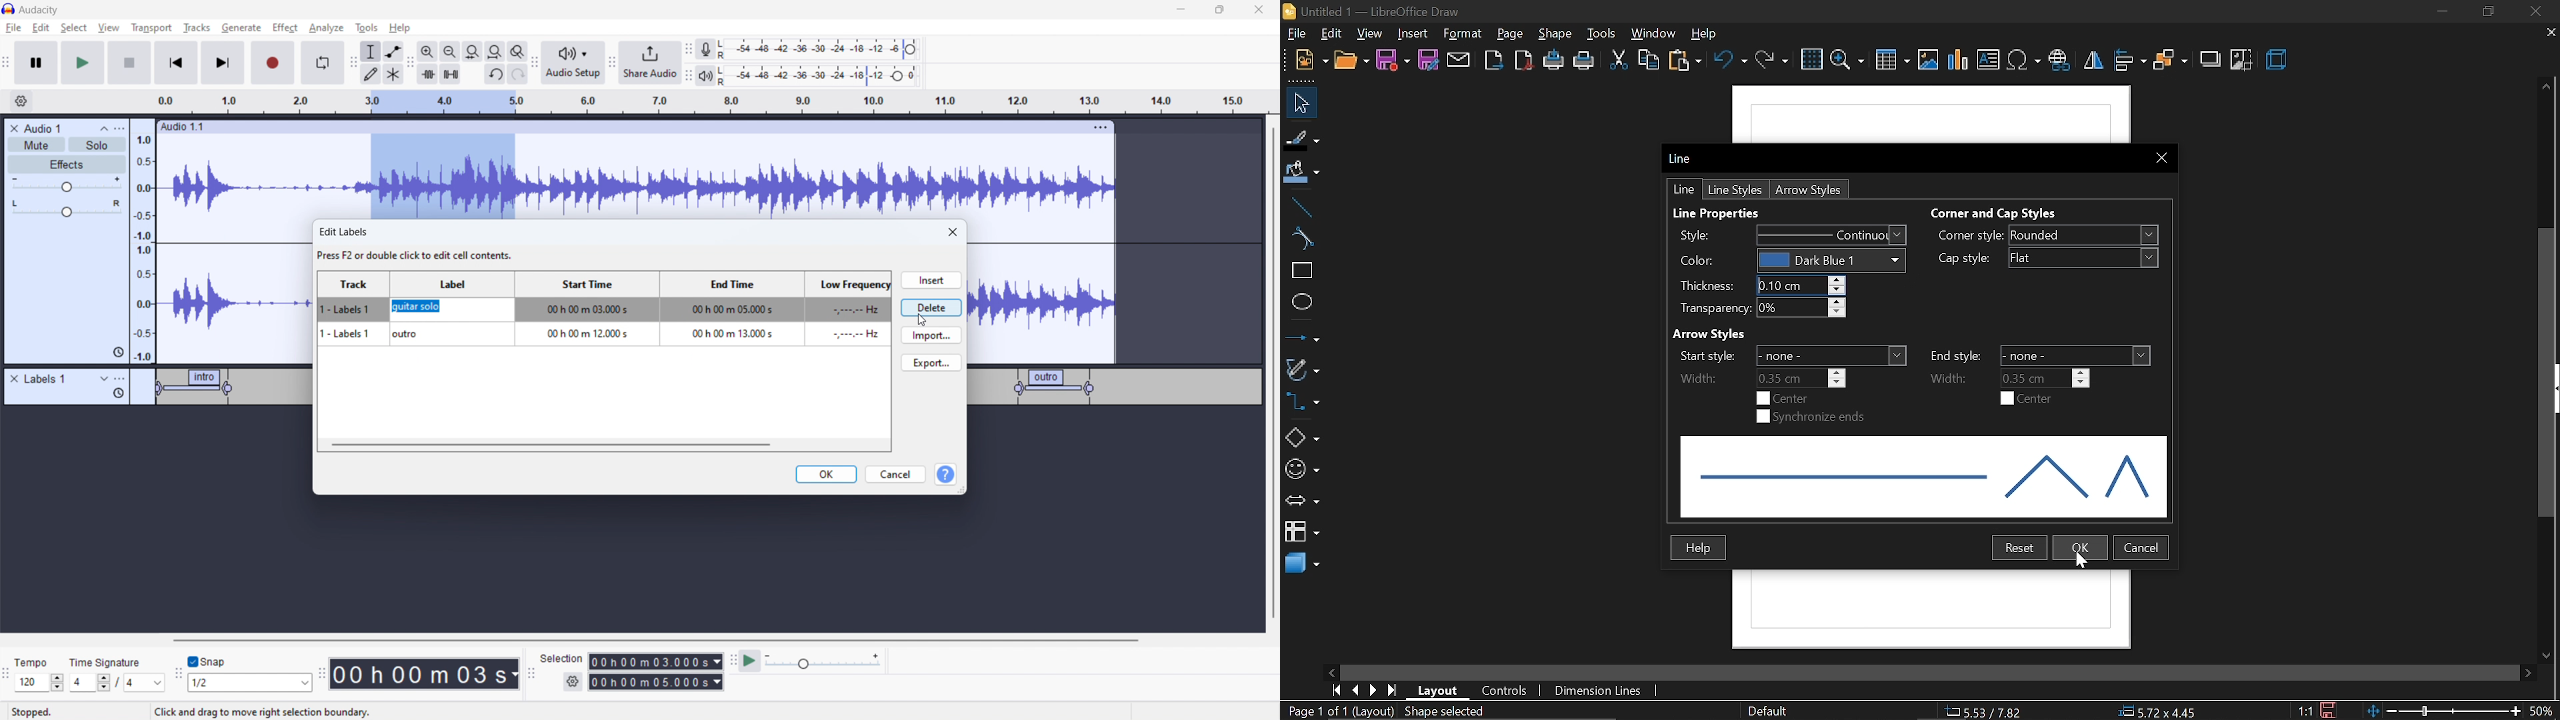 This screenshot has height=728, width=2576. Describe the element at coordinates (1295, 32) in the screenshot. I see `file` at that location.